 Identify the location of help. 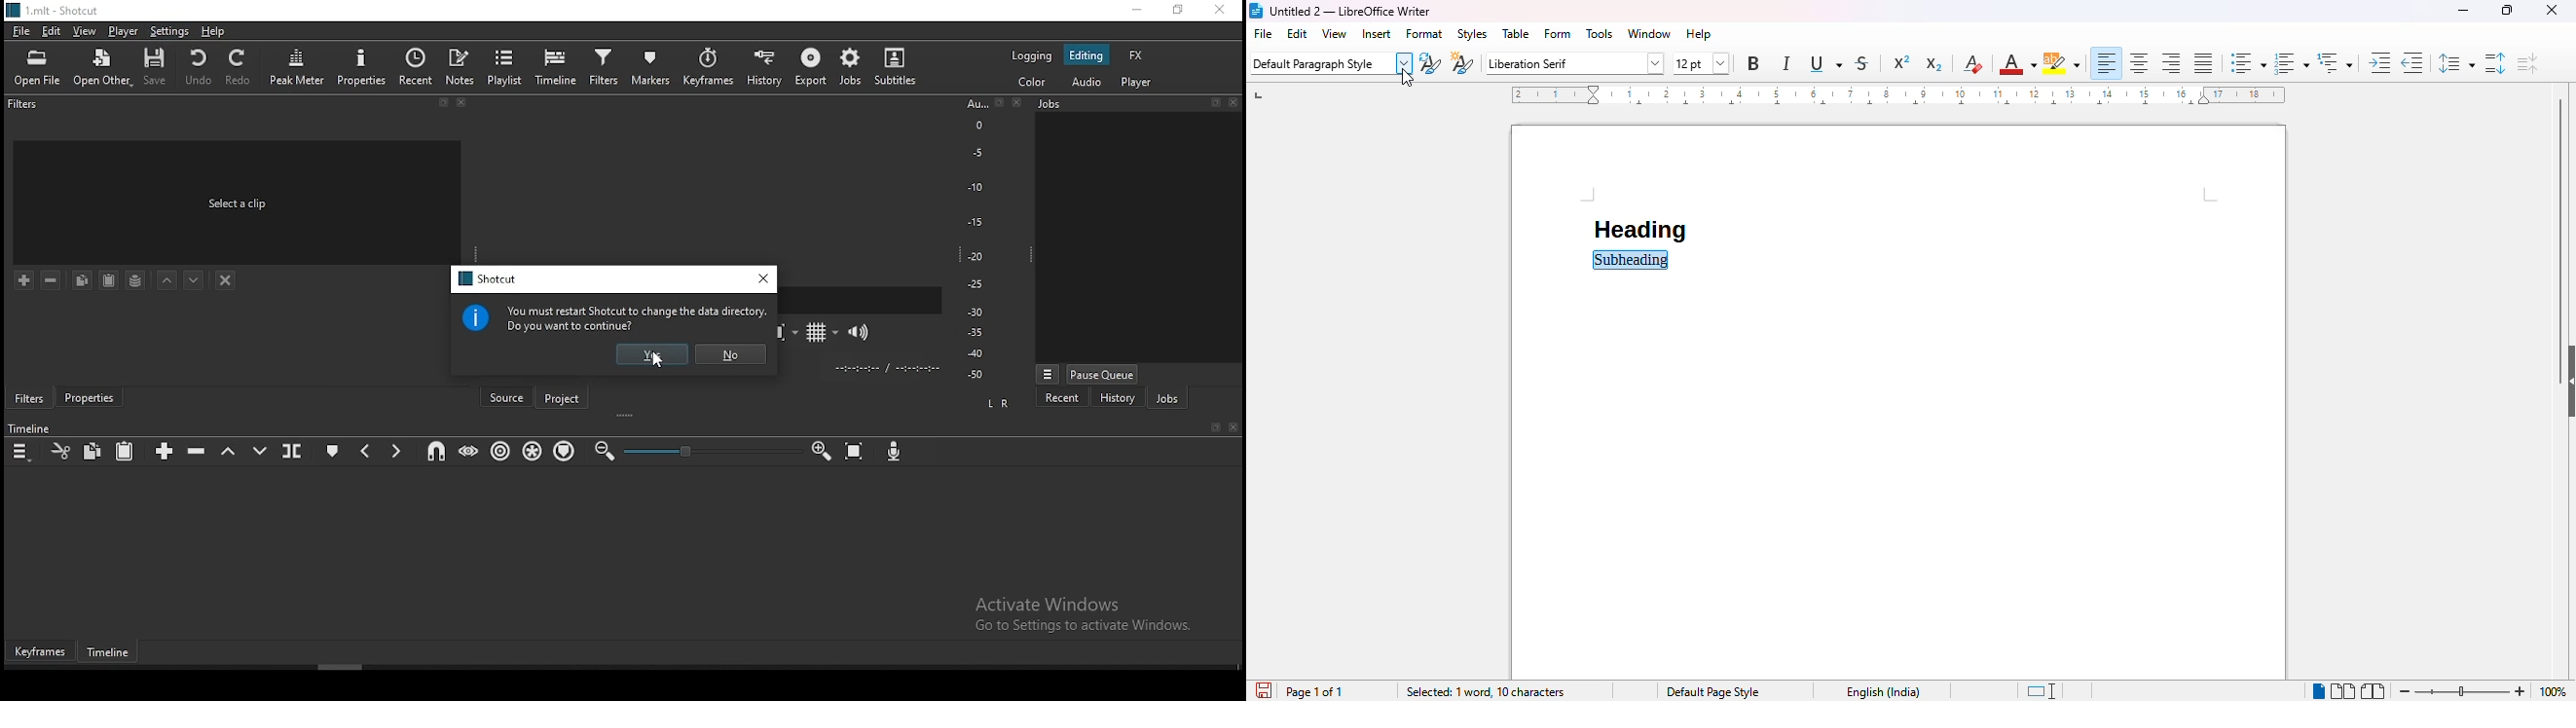
(214, 31).